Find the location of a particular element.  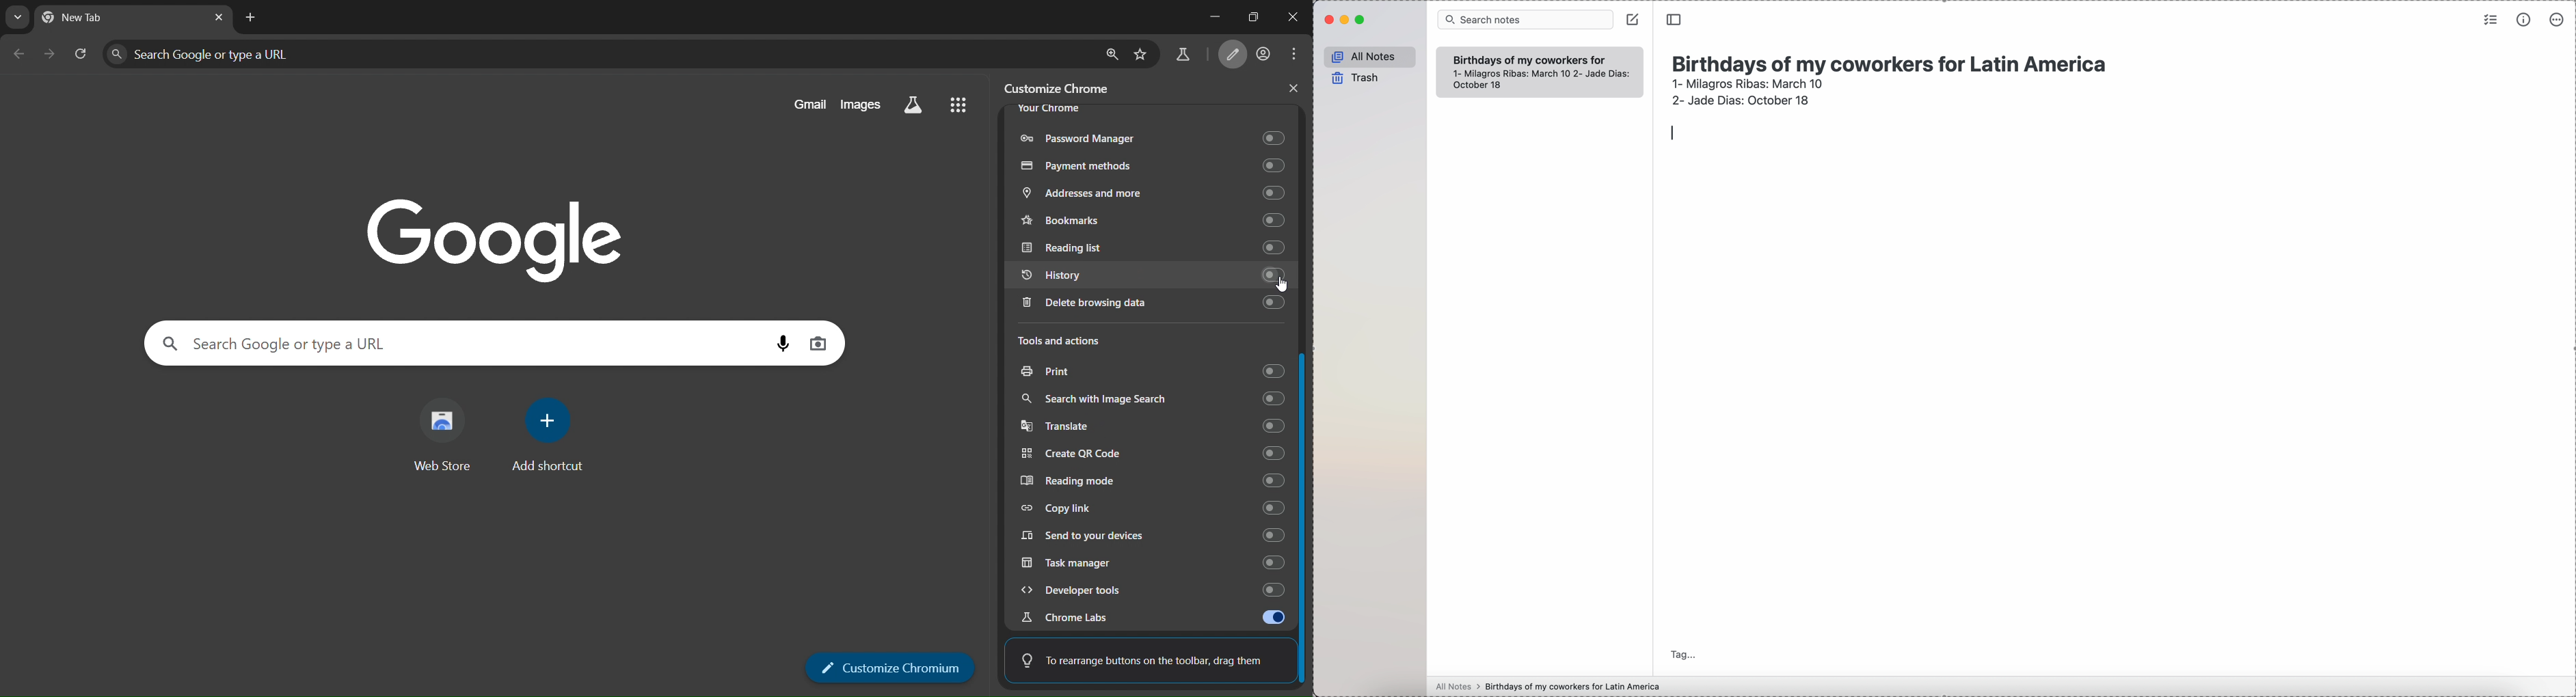

payment methods is located at coordinates (1151, 165).